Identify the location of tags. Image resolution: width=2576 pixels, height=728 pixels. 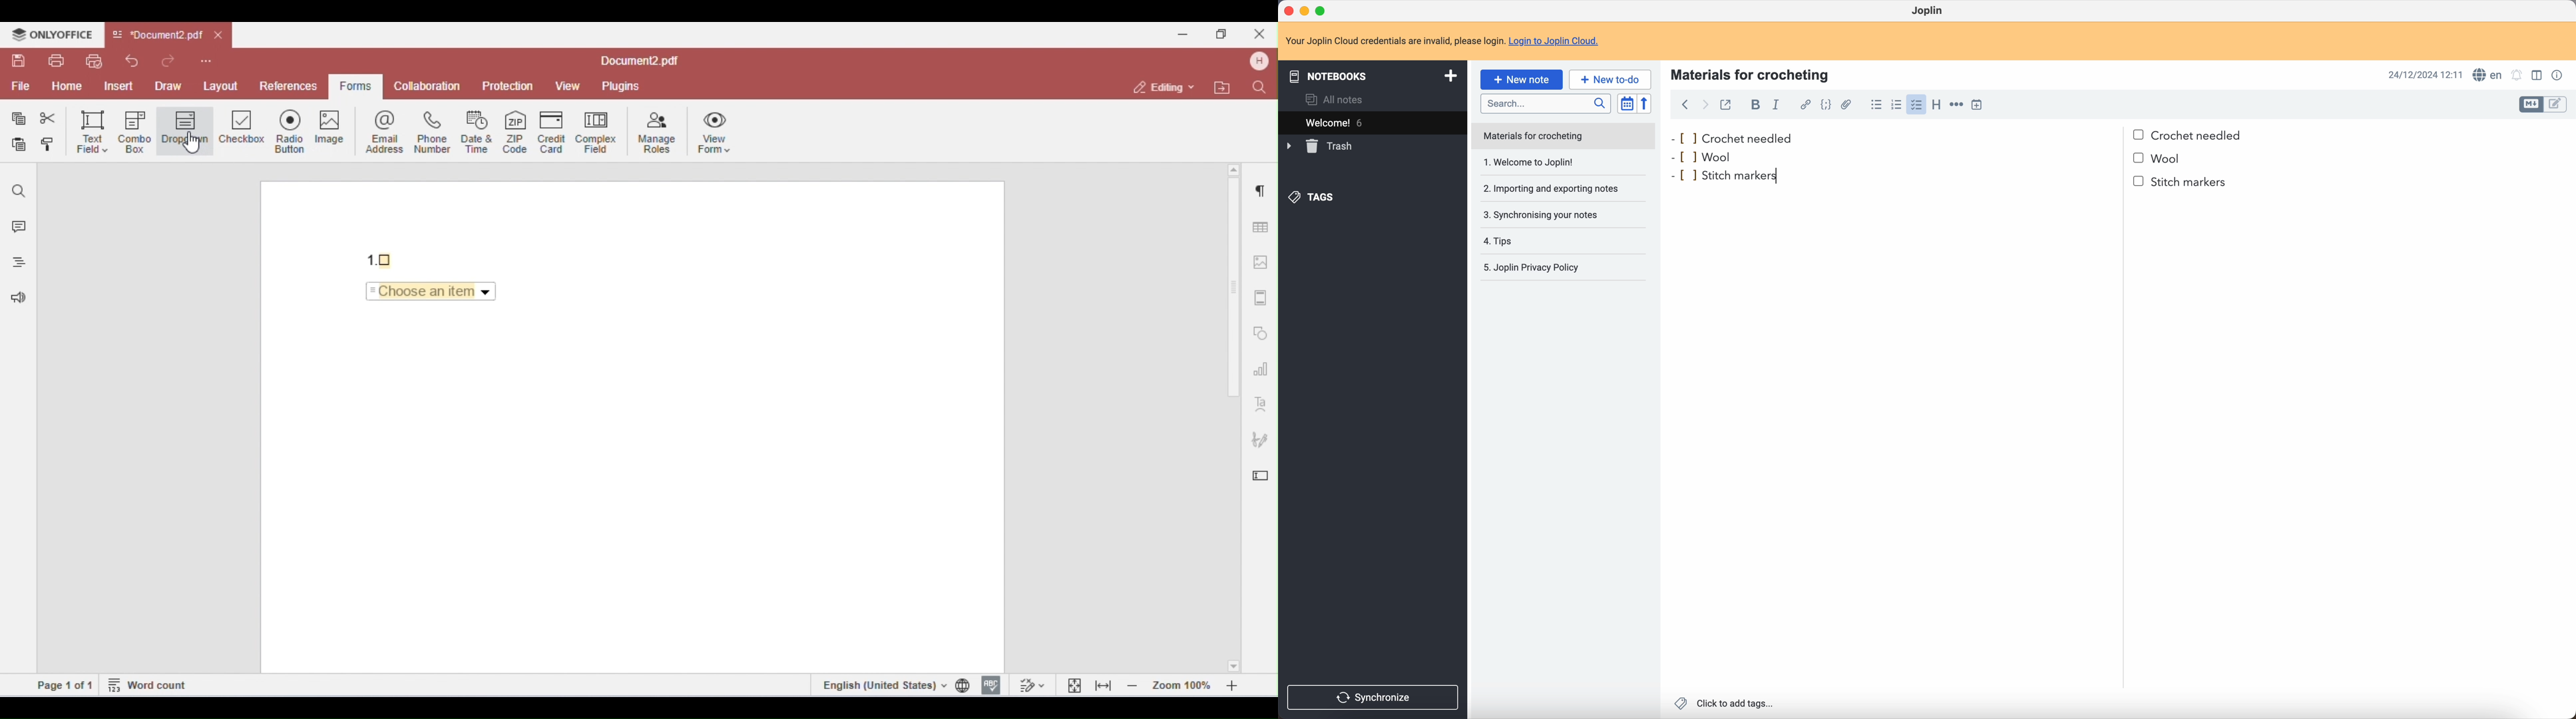
(1314, 198).